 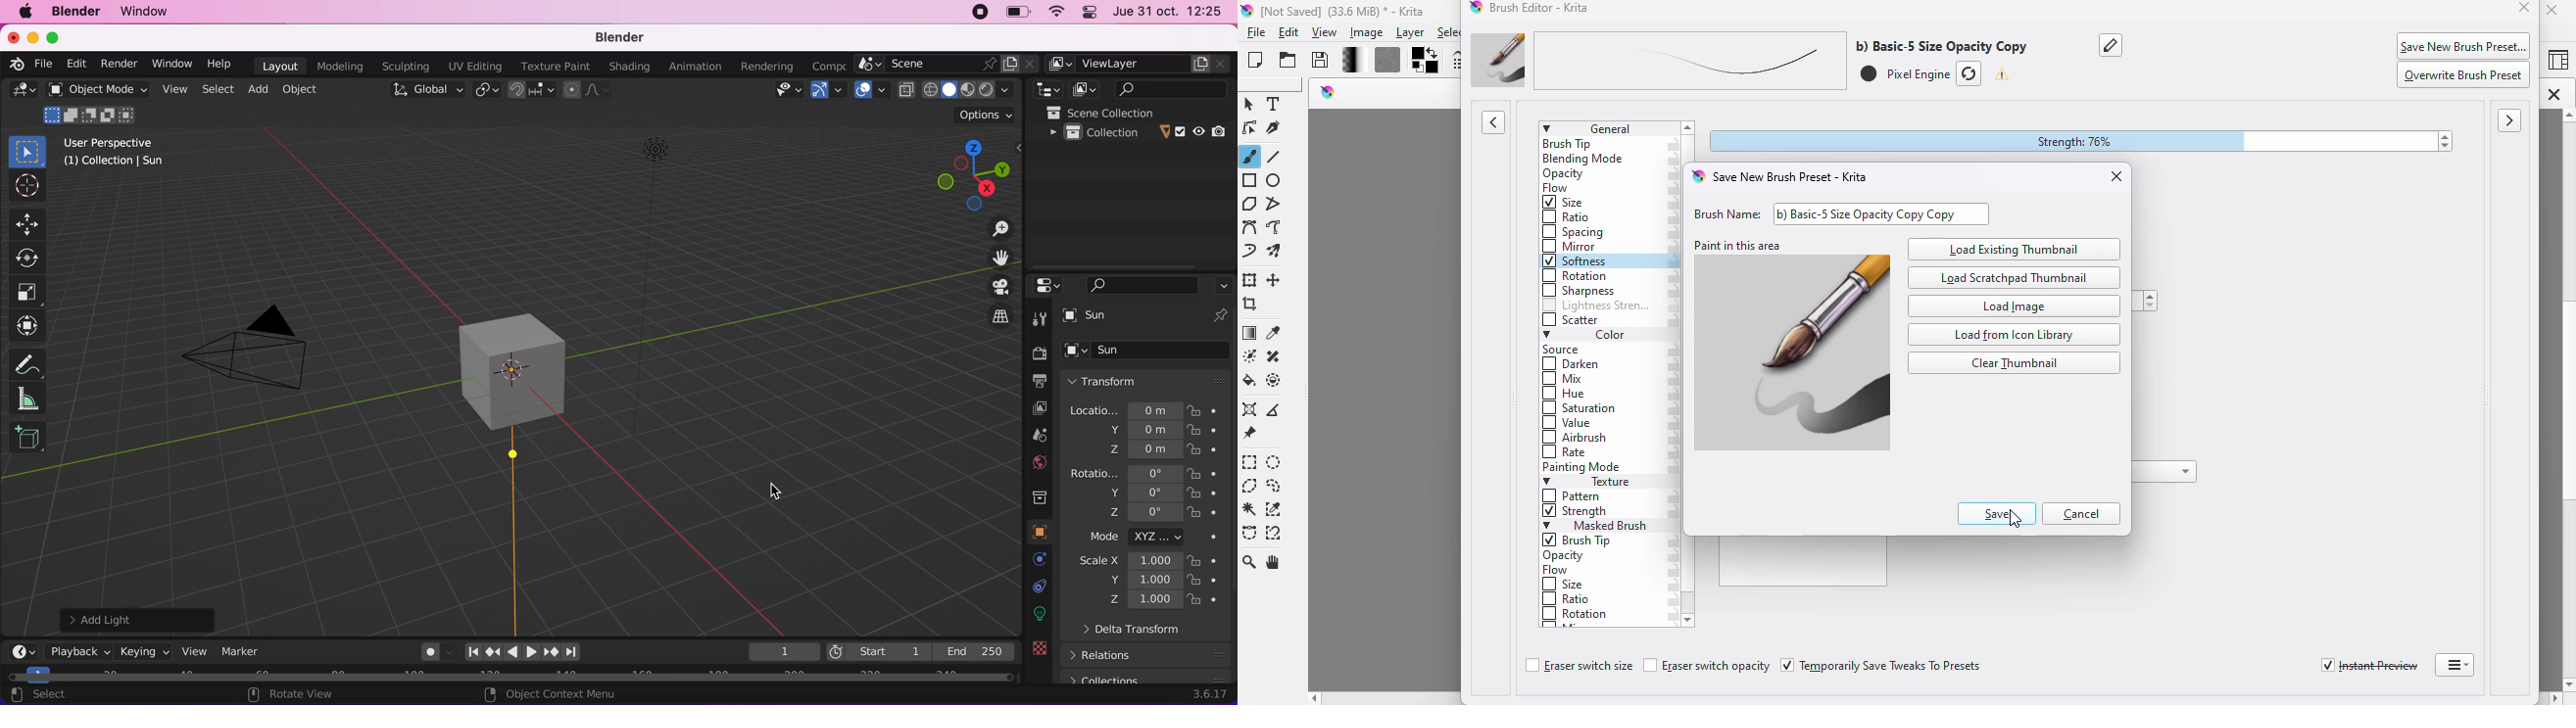 What do you see at coordinates (974, 649) in the screenshot?
I see `end 250` at bounding box center [974, 649].